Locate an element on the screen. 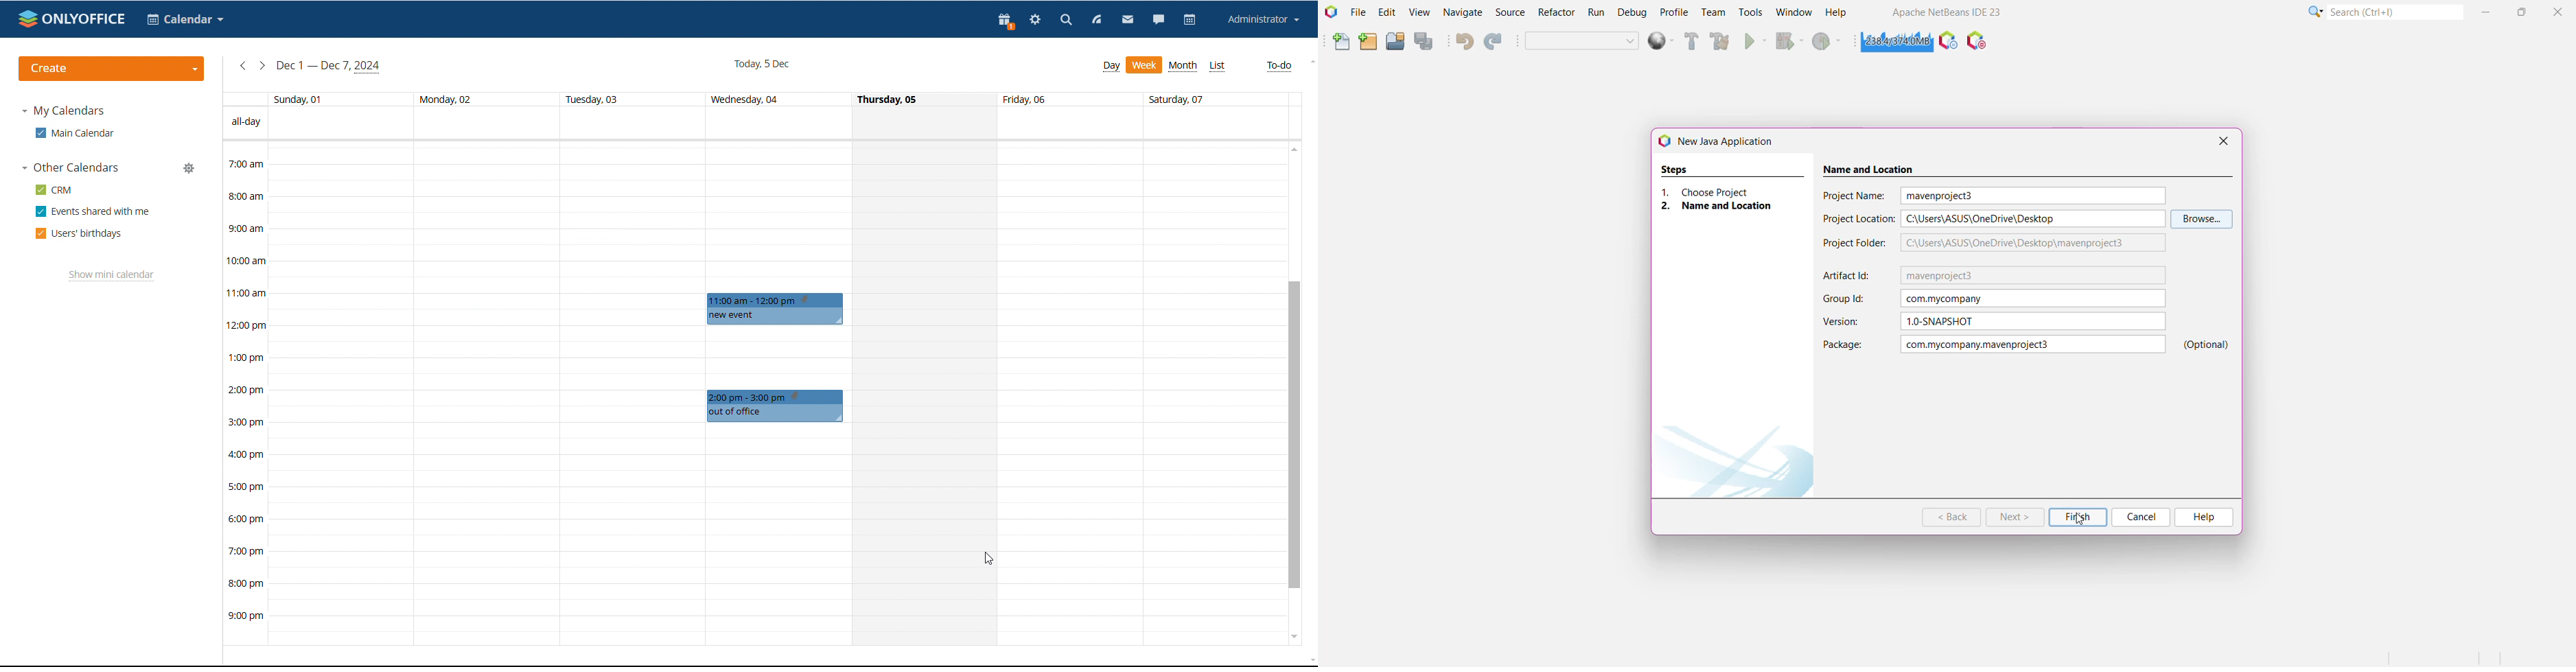 Image resolution: width=2576 pixels, height=672 pixels. Selected File Location is located at coordinates (2032, 218).